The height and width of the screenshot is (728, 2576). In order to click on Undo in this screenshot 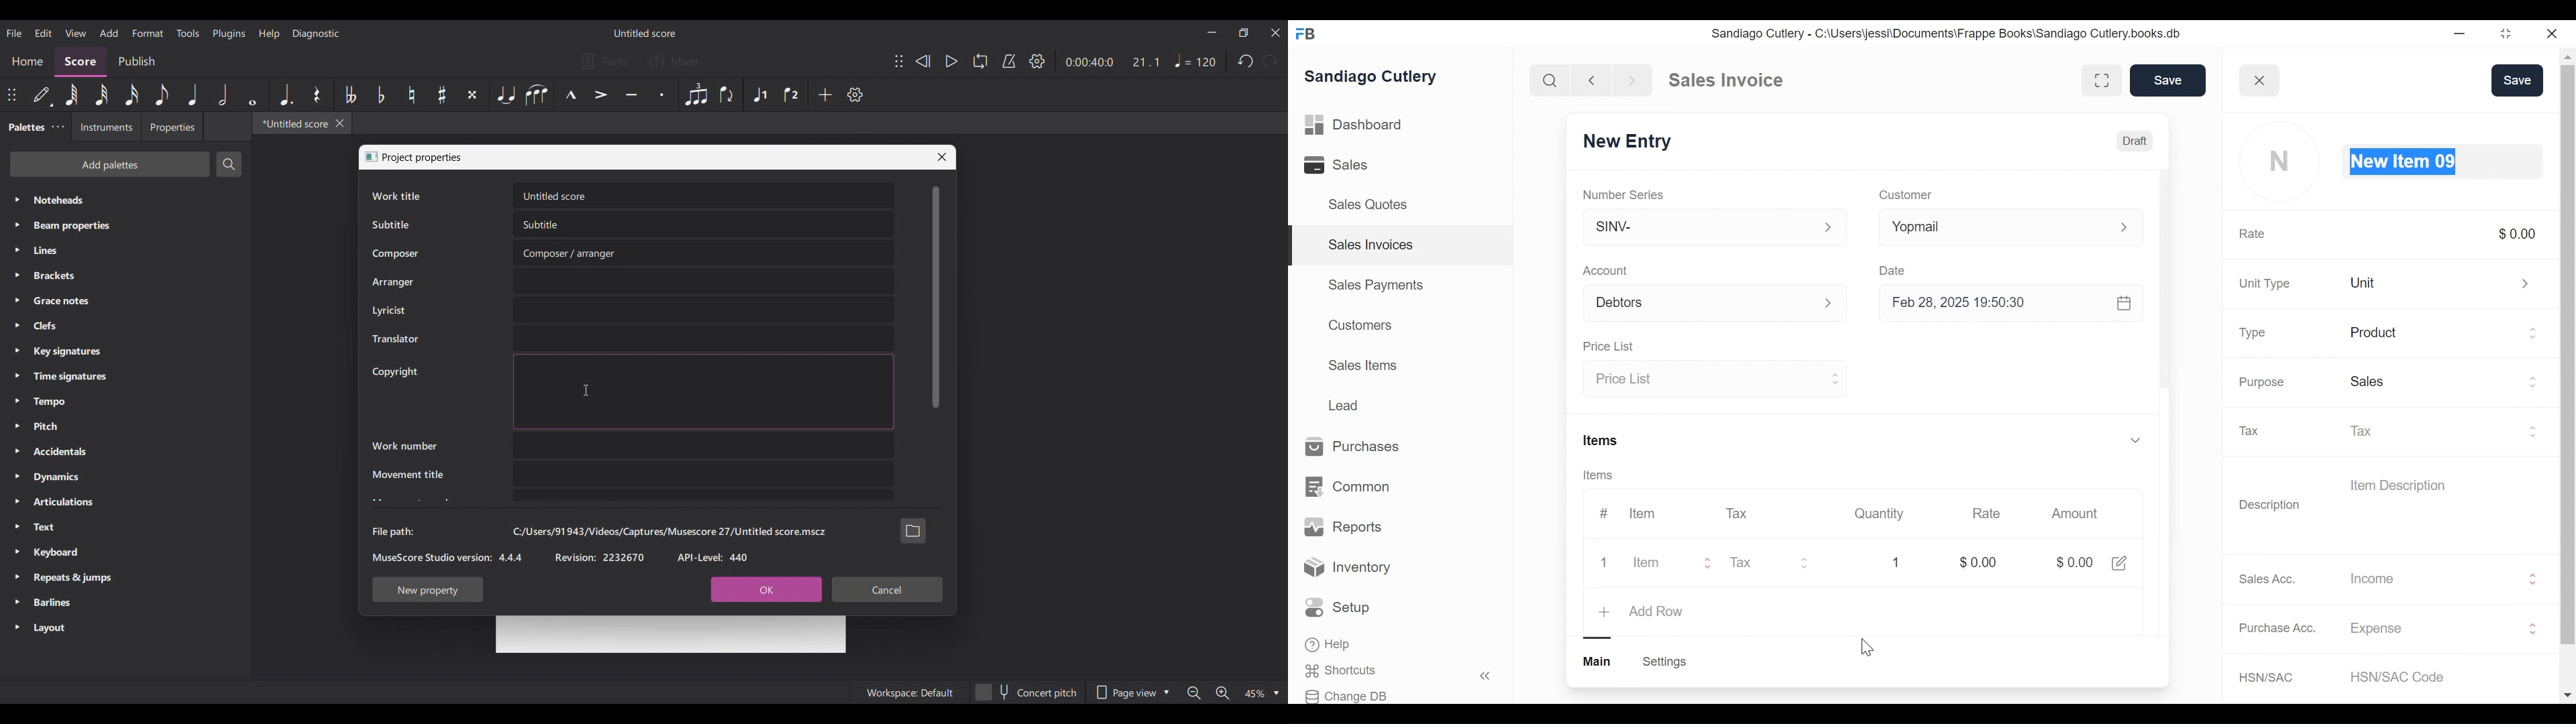, I will do `click(1244, 61)`.